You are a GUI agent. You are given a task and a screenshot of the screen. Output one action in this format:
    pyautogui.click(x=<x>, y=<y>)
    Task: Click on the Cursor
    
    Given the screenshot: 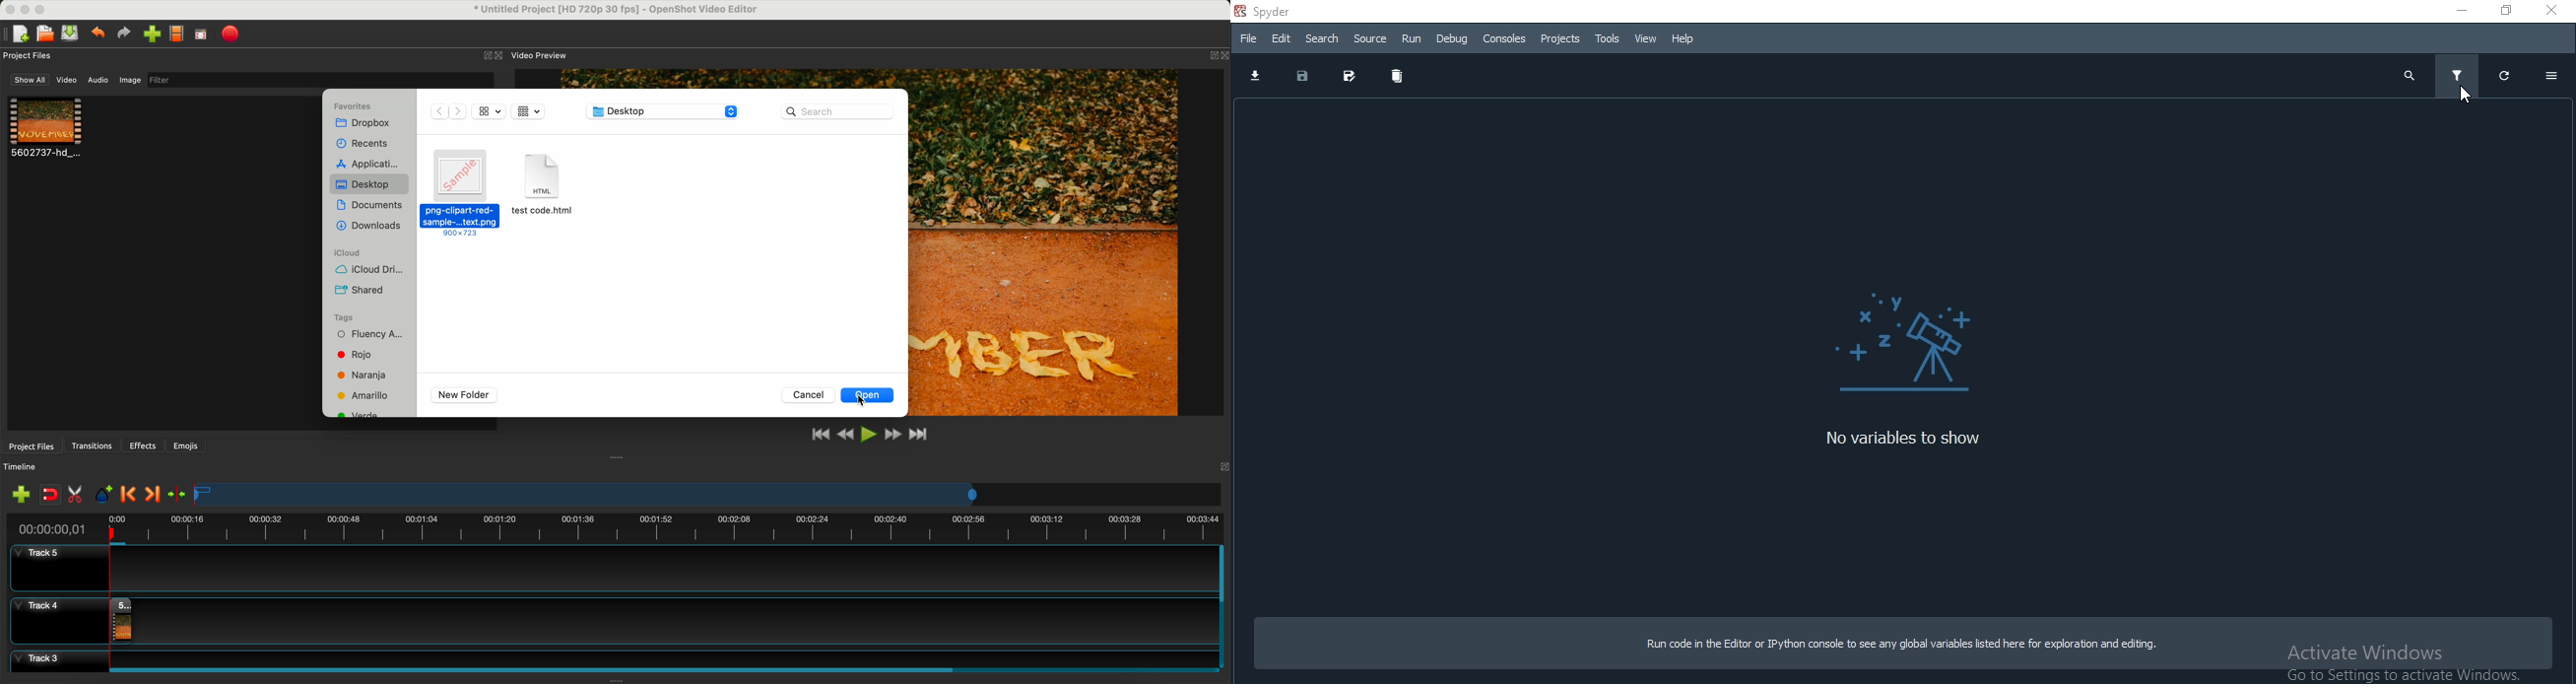 What is the action you would take?
    pyautogui.click(x=866, y=401)
    